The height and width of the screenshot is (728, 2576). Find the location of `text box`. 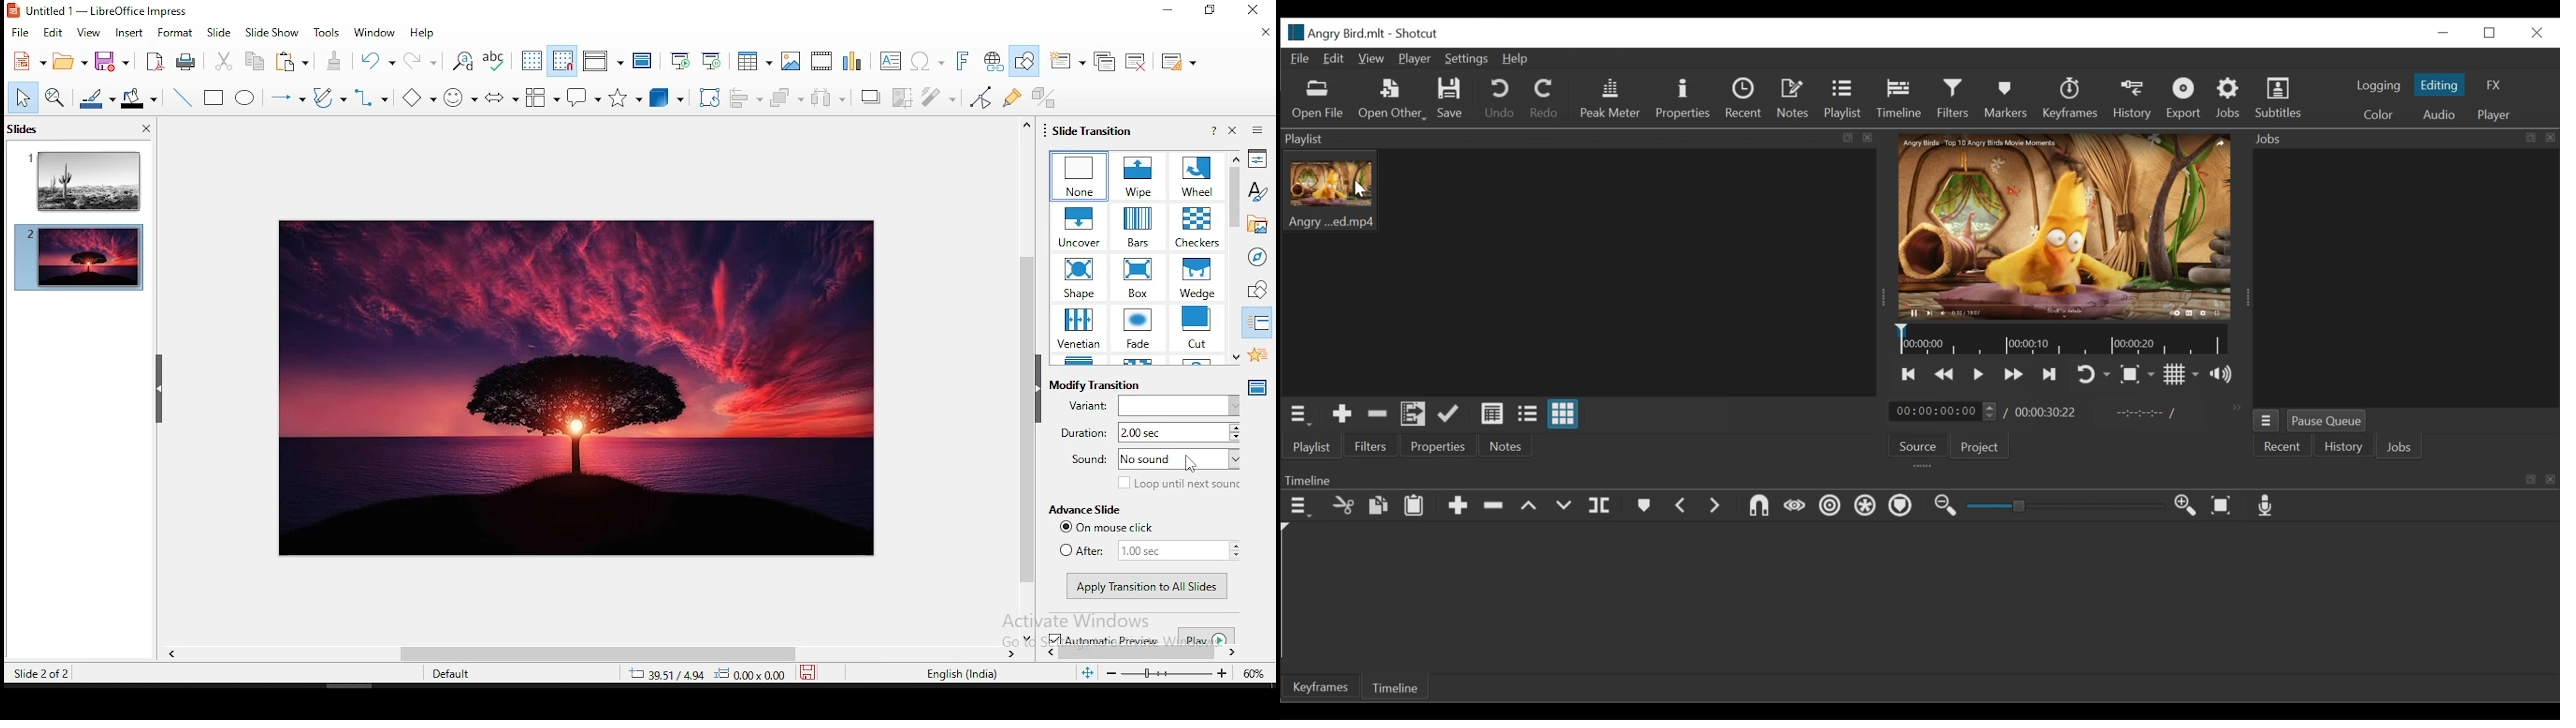

text box is located at coordinates (890, 61).